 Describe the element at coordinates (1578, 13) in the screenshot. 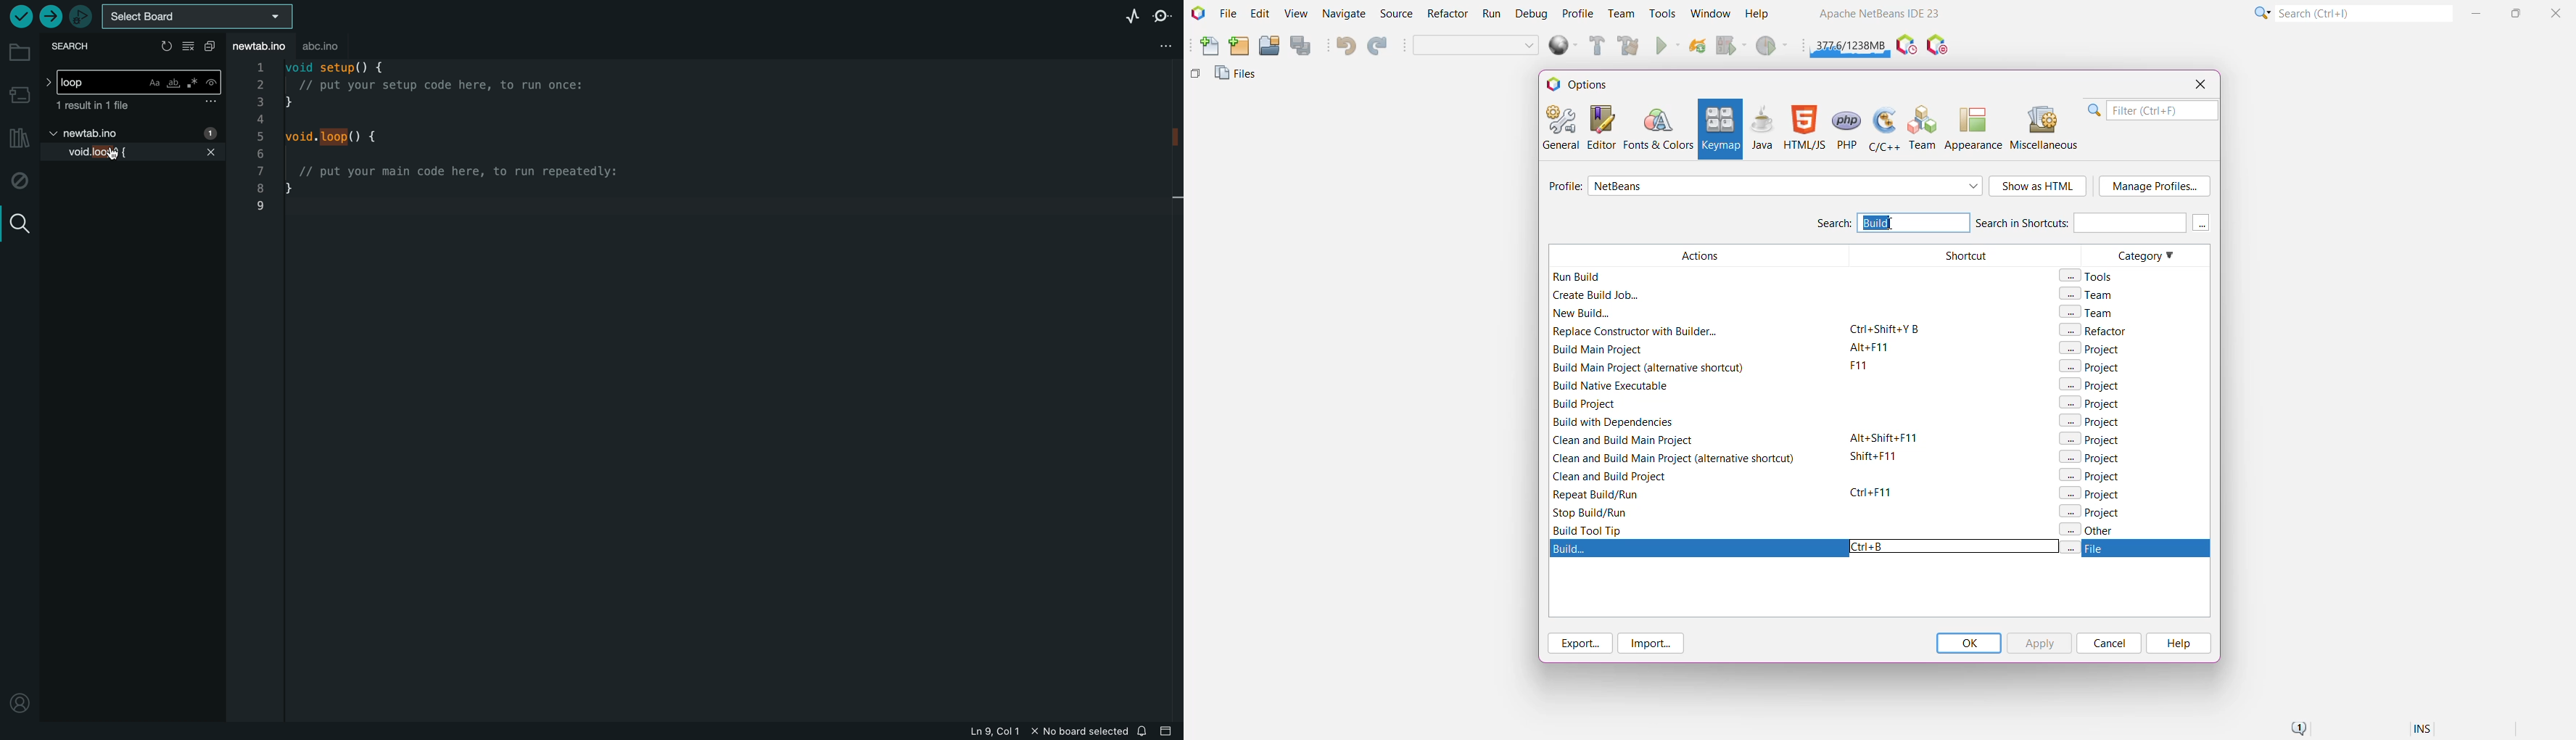

I see `Profile` at that location.